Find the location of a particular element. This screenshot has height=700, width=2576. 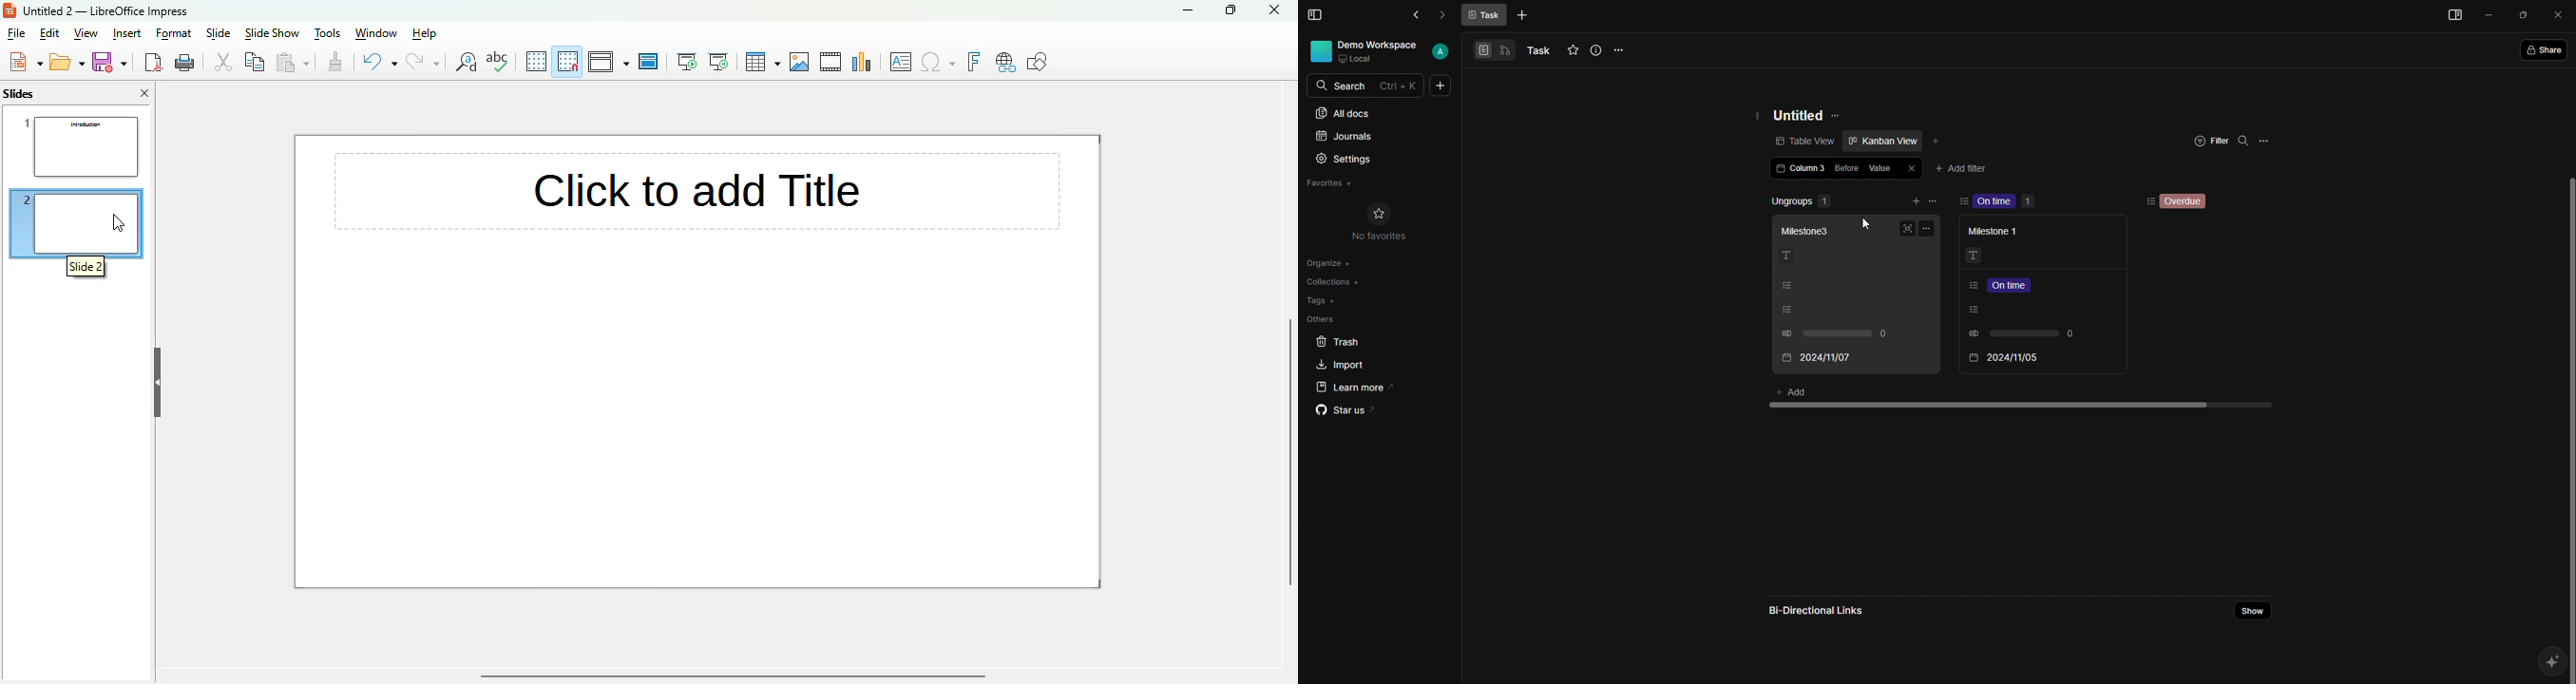

table is located at coordinates (762, 62).